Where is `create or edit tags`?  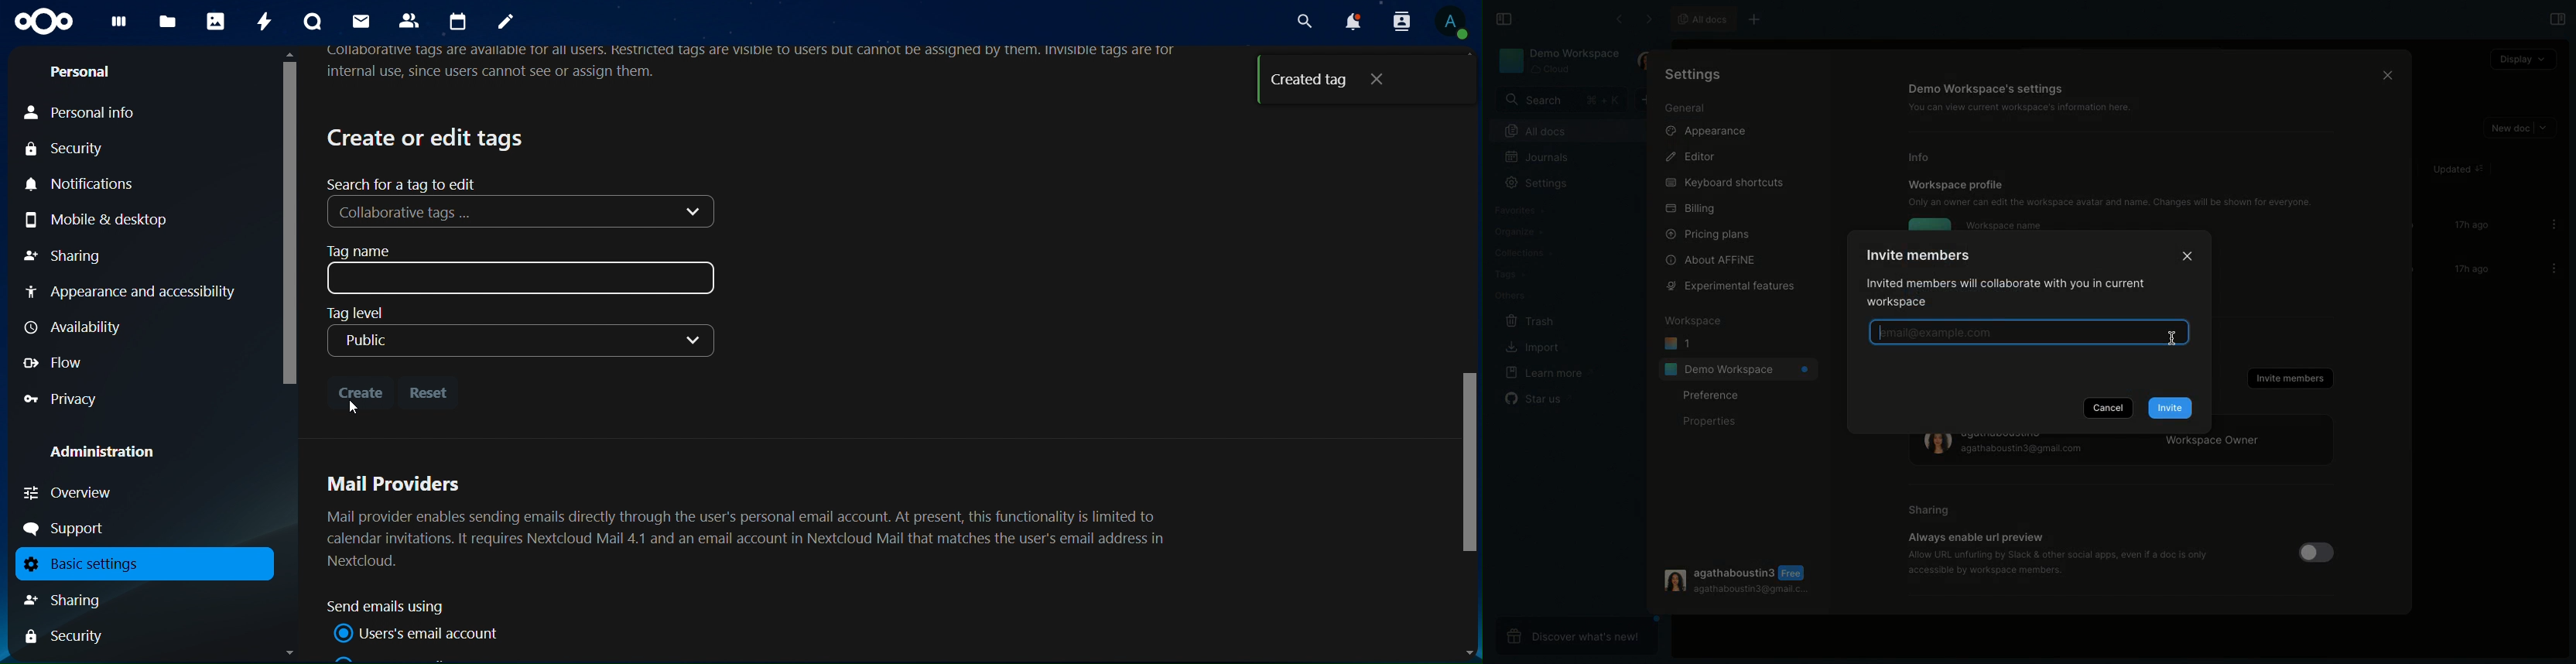 create or edit tags is located at coordinates (428, 137).